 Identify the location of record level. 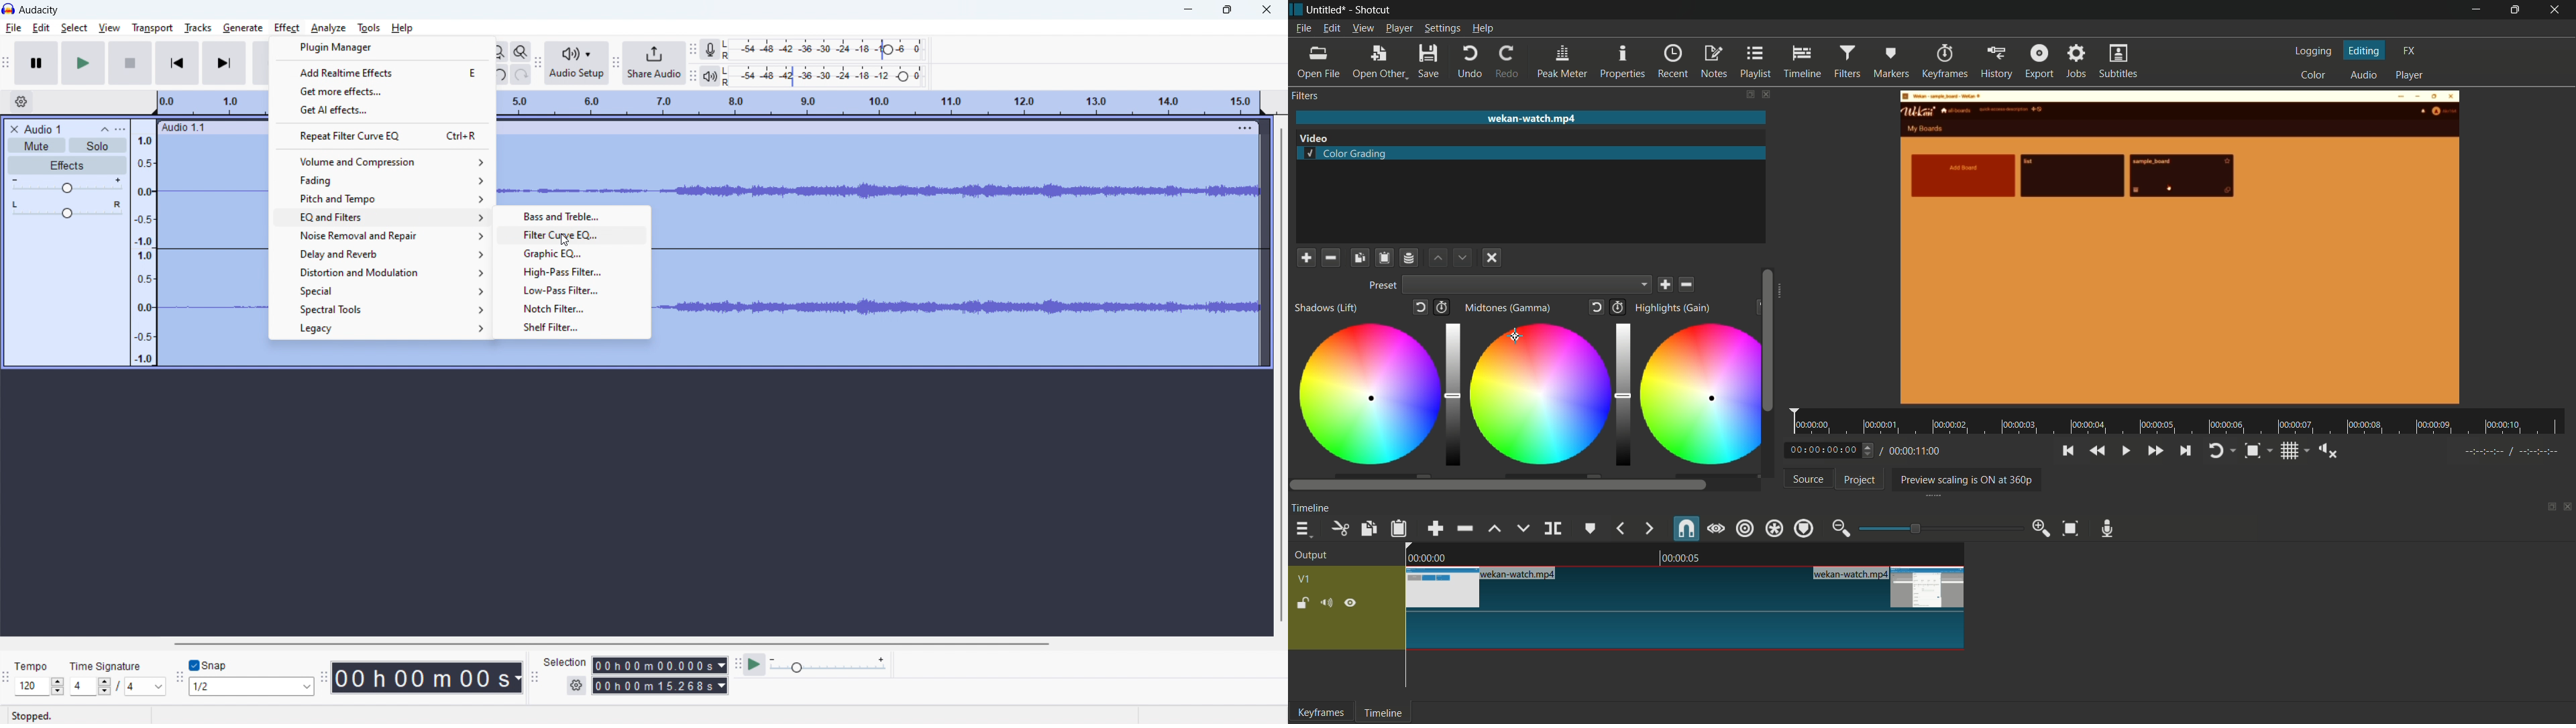
(827, 50).